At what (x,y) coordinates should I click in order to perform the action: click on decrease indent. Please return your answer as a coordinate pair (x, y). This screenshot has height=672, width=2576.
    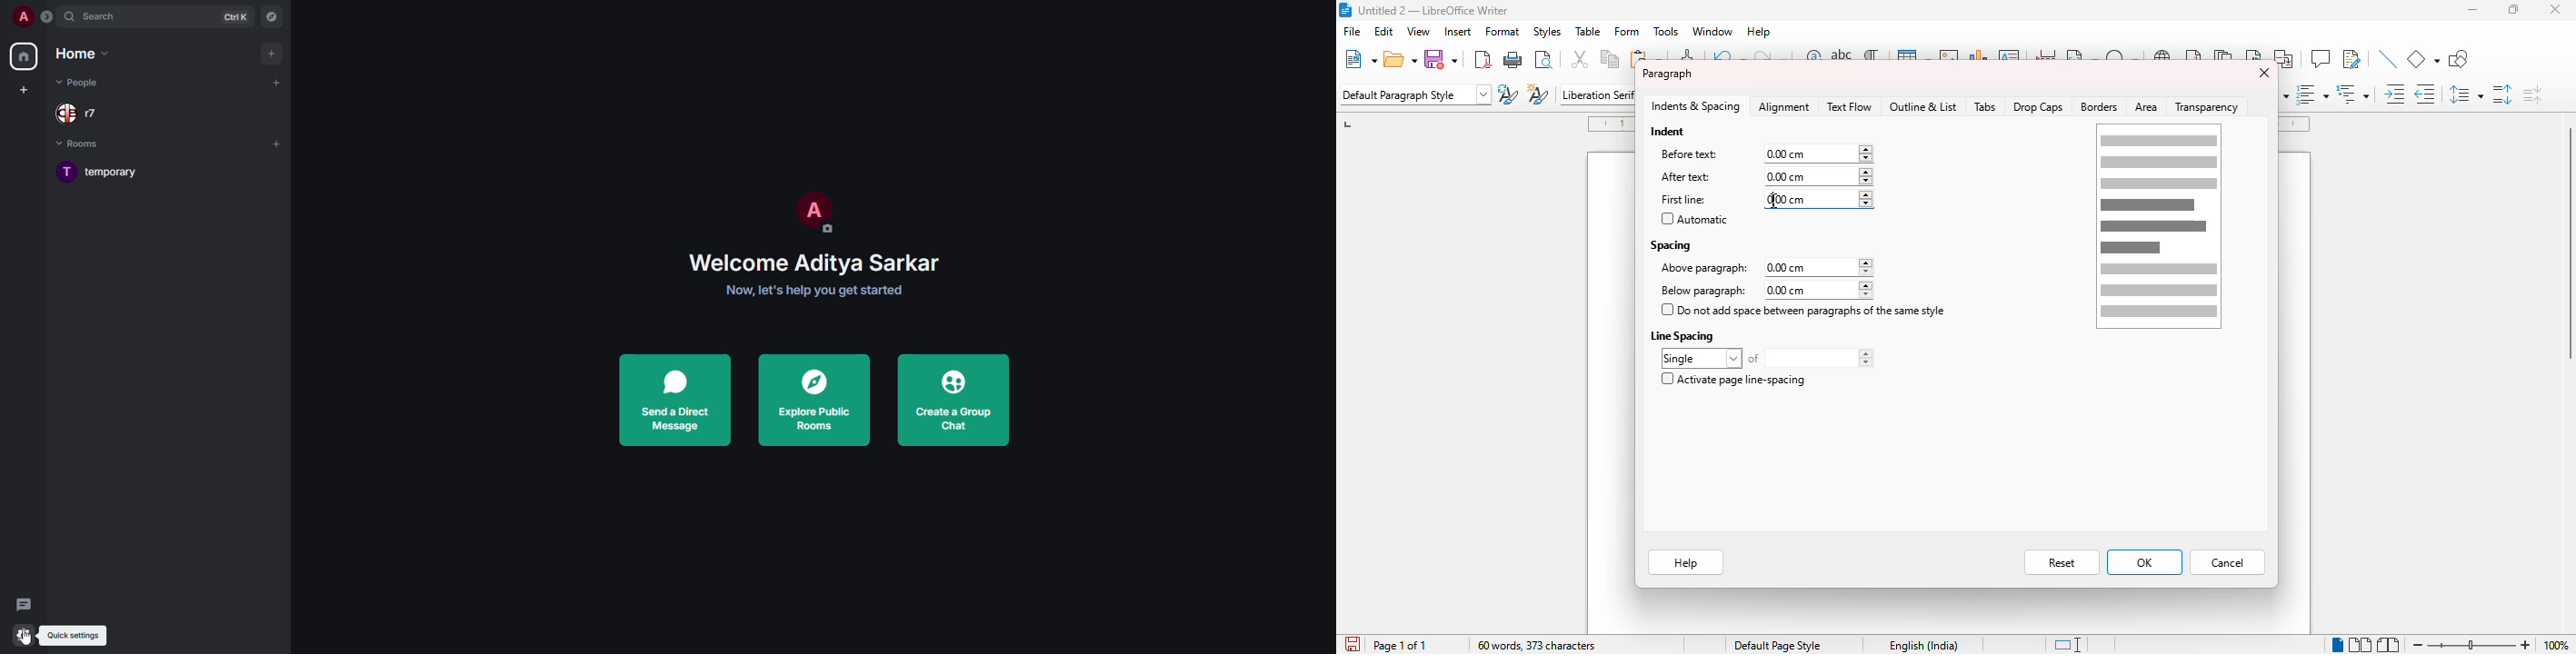
    Looking at the image, I should click on (2426, 94).